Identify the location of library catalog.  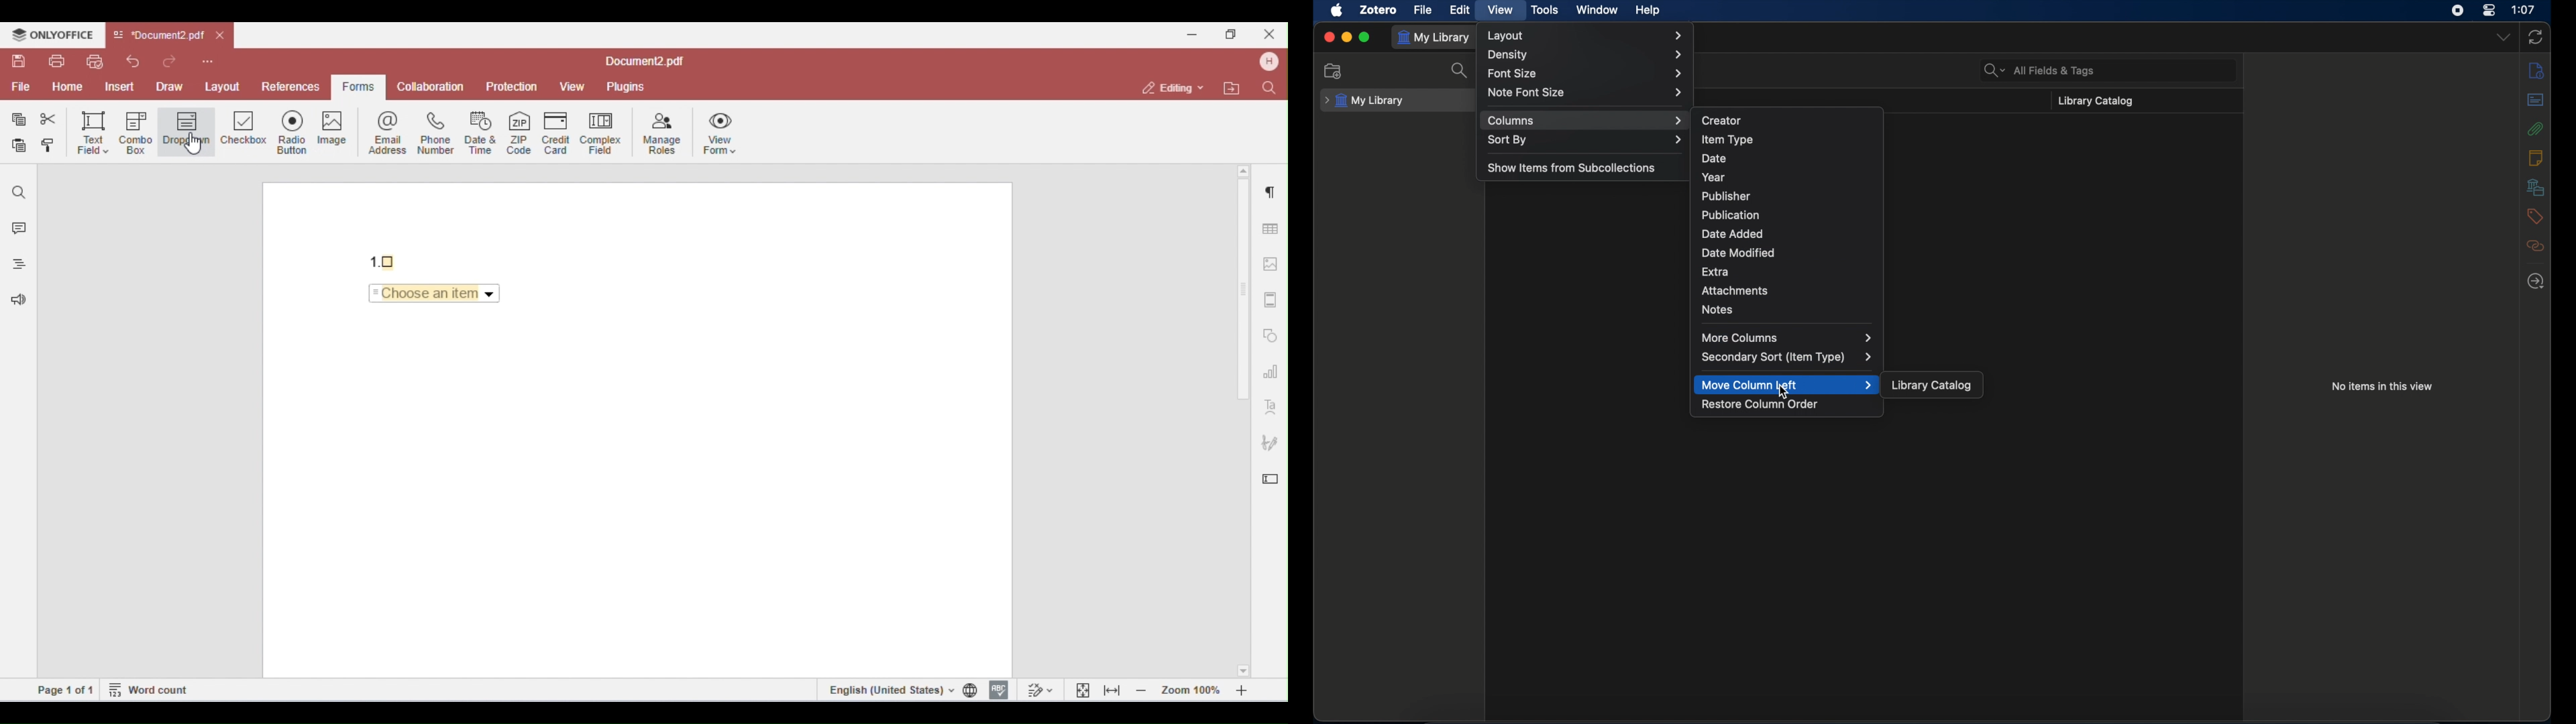
(2094, 101).